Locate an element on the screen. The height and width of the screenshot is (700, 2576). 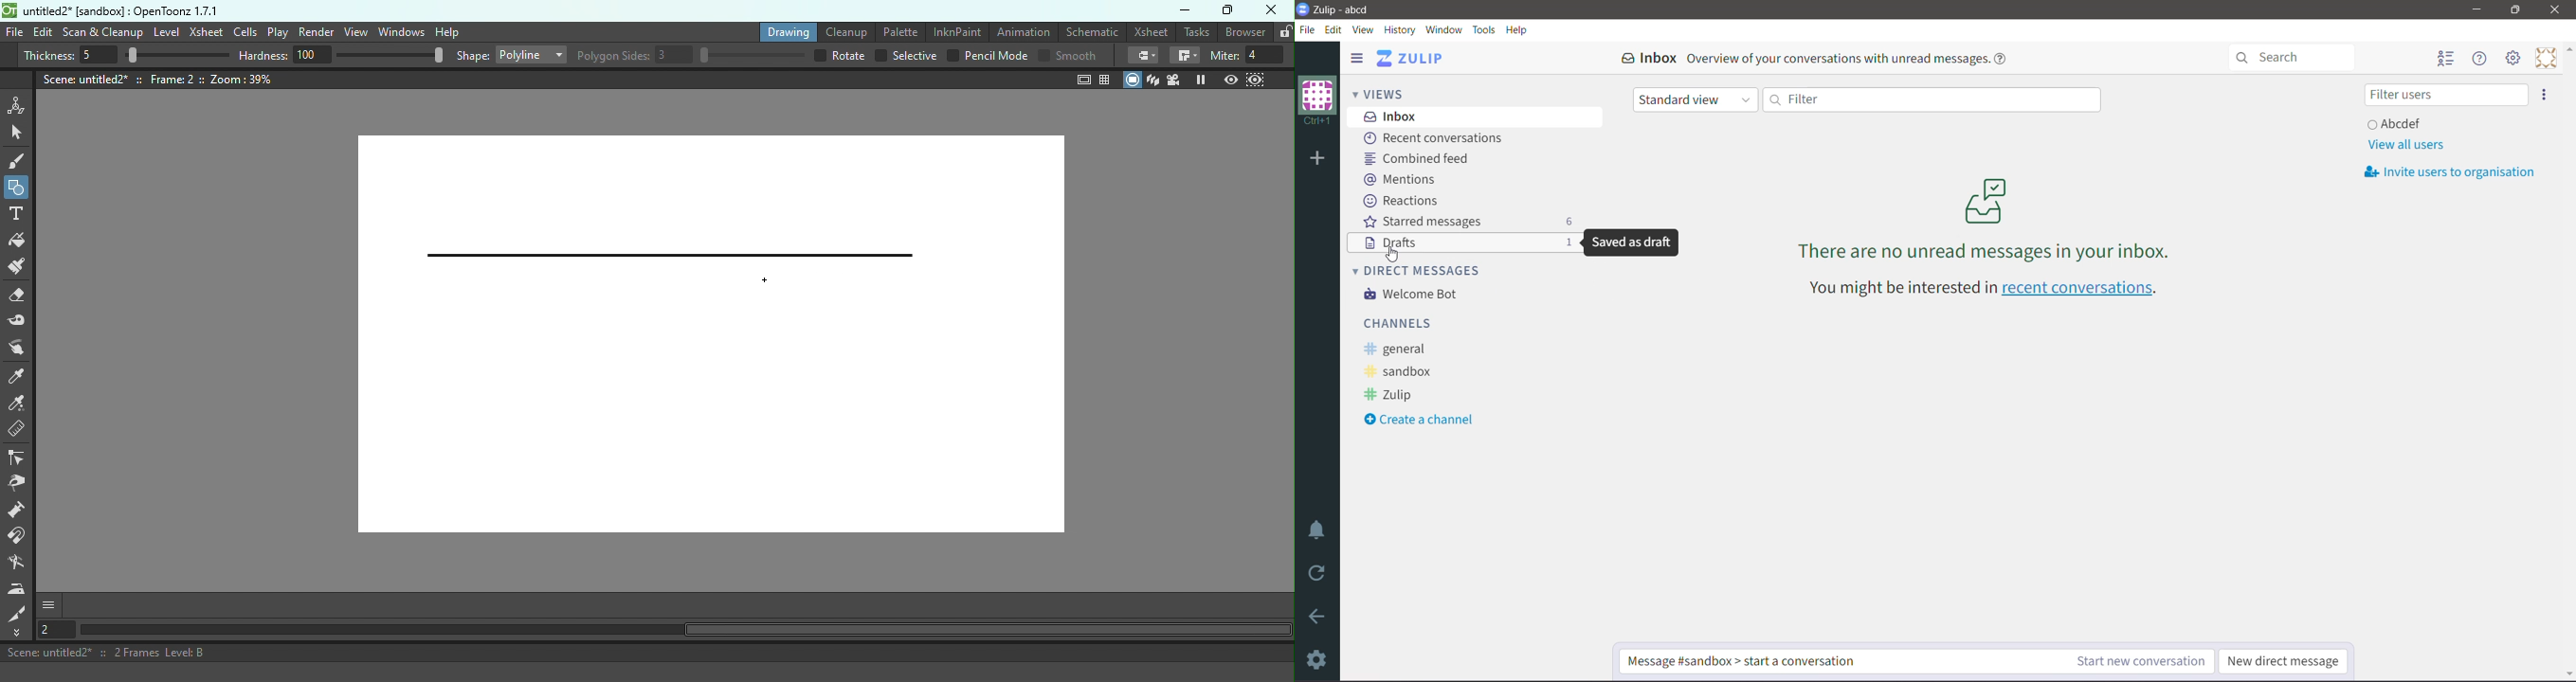
View all users is located at coordinates (2406, 145).